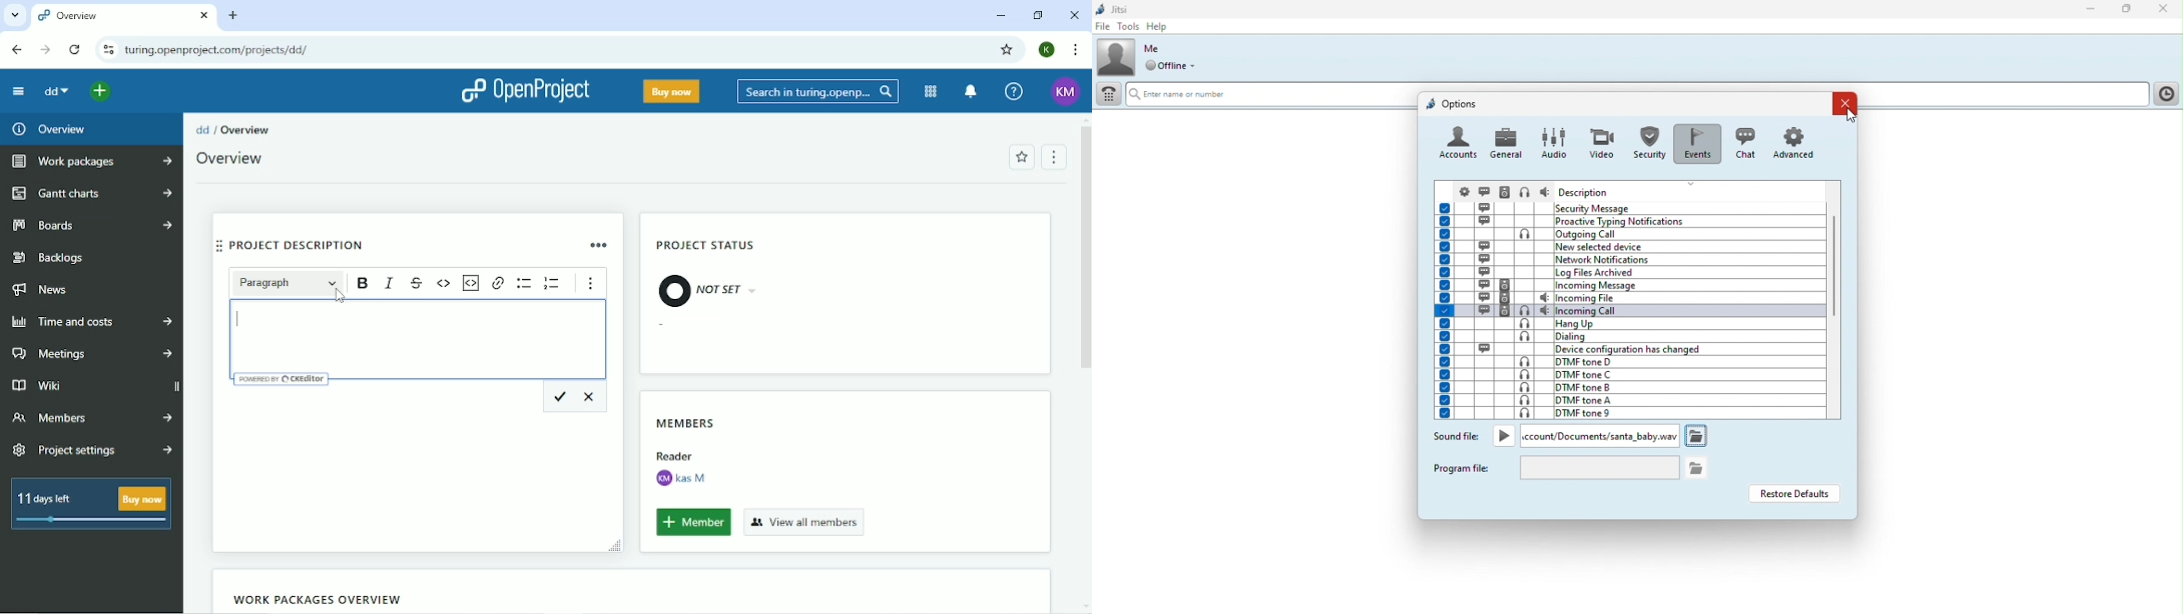  What do you see at coordinates (686, 419) in the screenshot?
I see `Members` at bounding box center [686, 419].